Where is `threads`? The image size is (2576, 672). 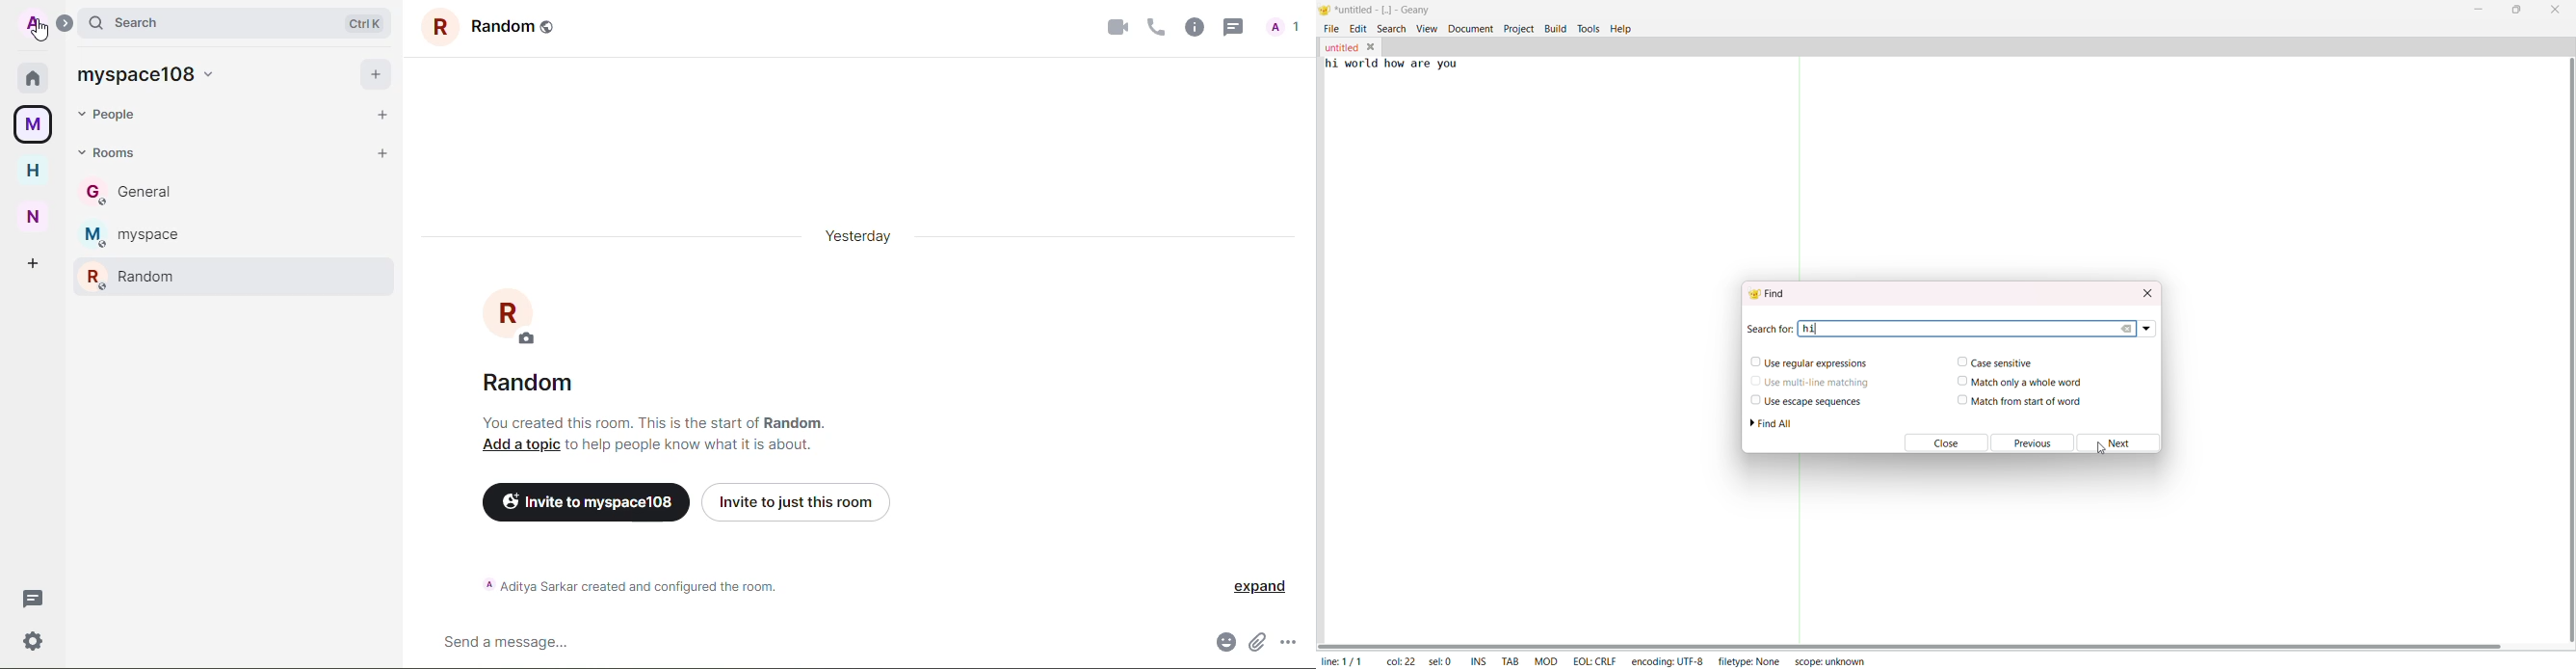
threads is located at coordinates (33, 599).